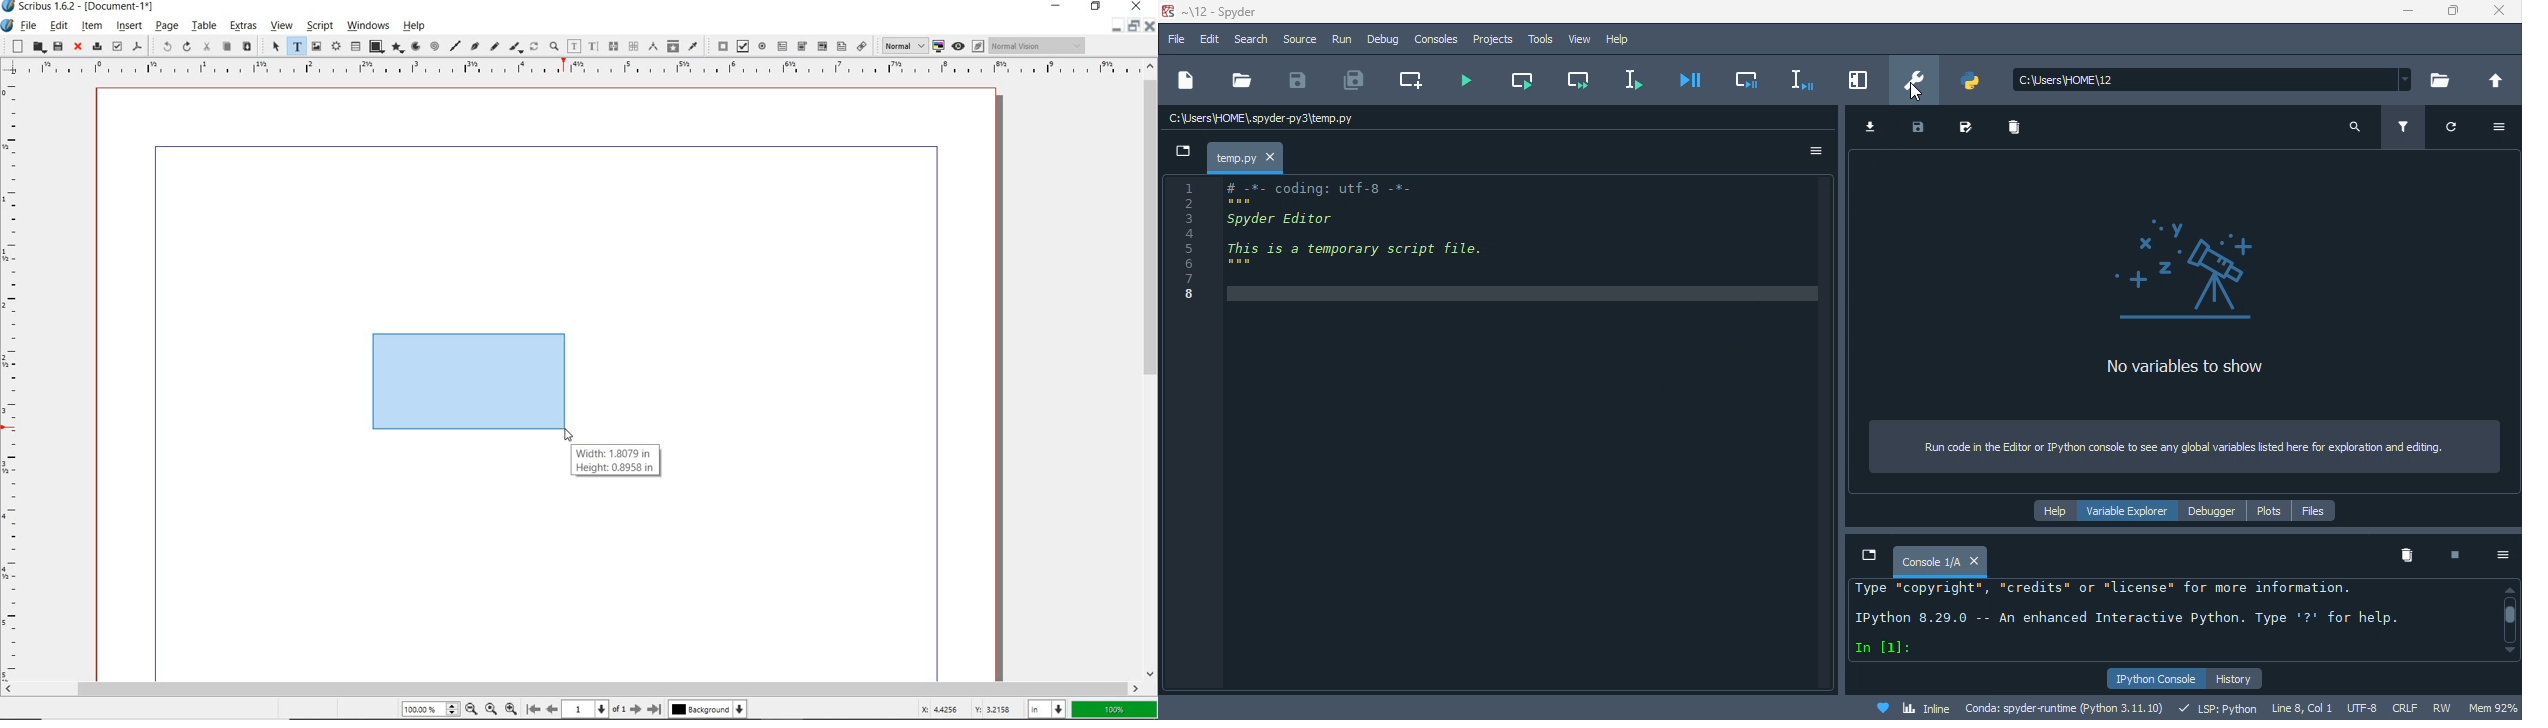 This screenshot has width=2548, height=728. What do you see at coordinates (2198, 297) in the screenshot?
I see `no variables to show` at bounding box center [2198, 297].